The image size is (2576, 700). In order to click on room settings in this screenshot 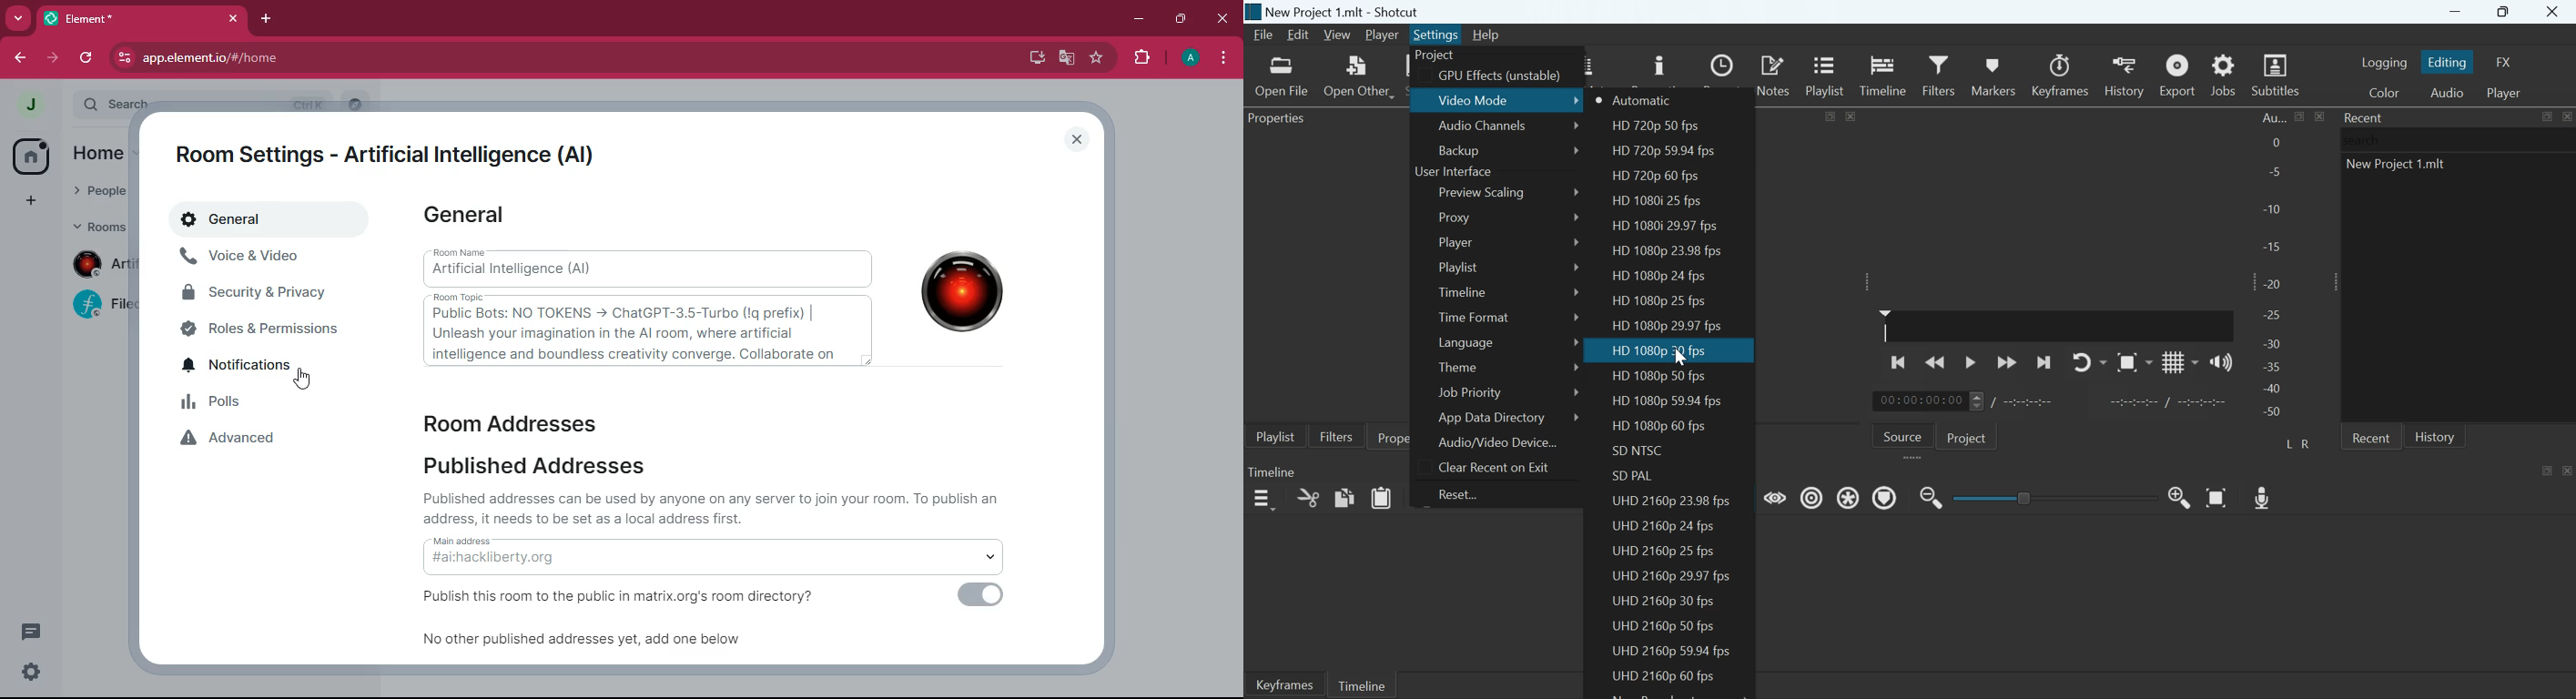, I will do `click(394, 151)`.